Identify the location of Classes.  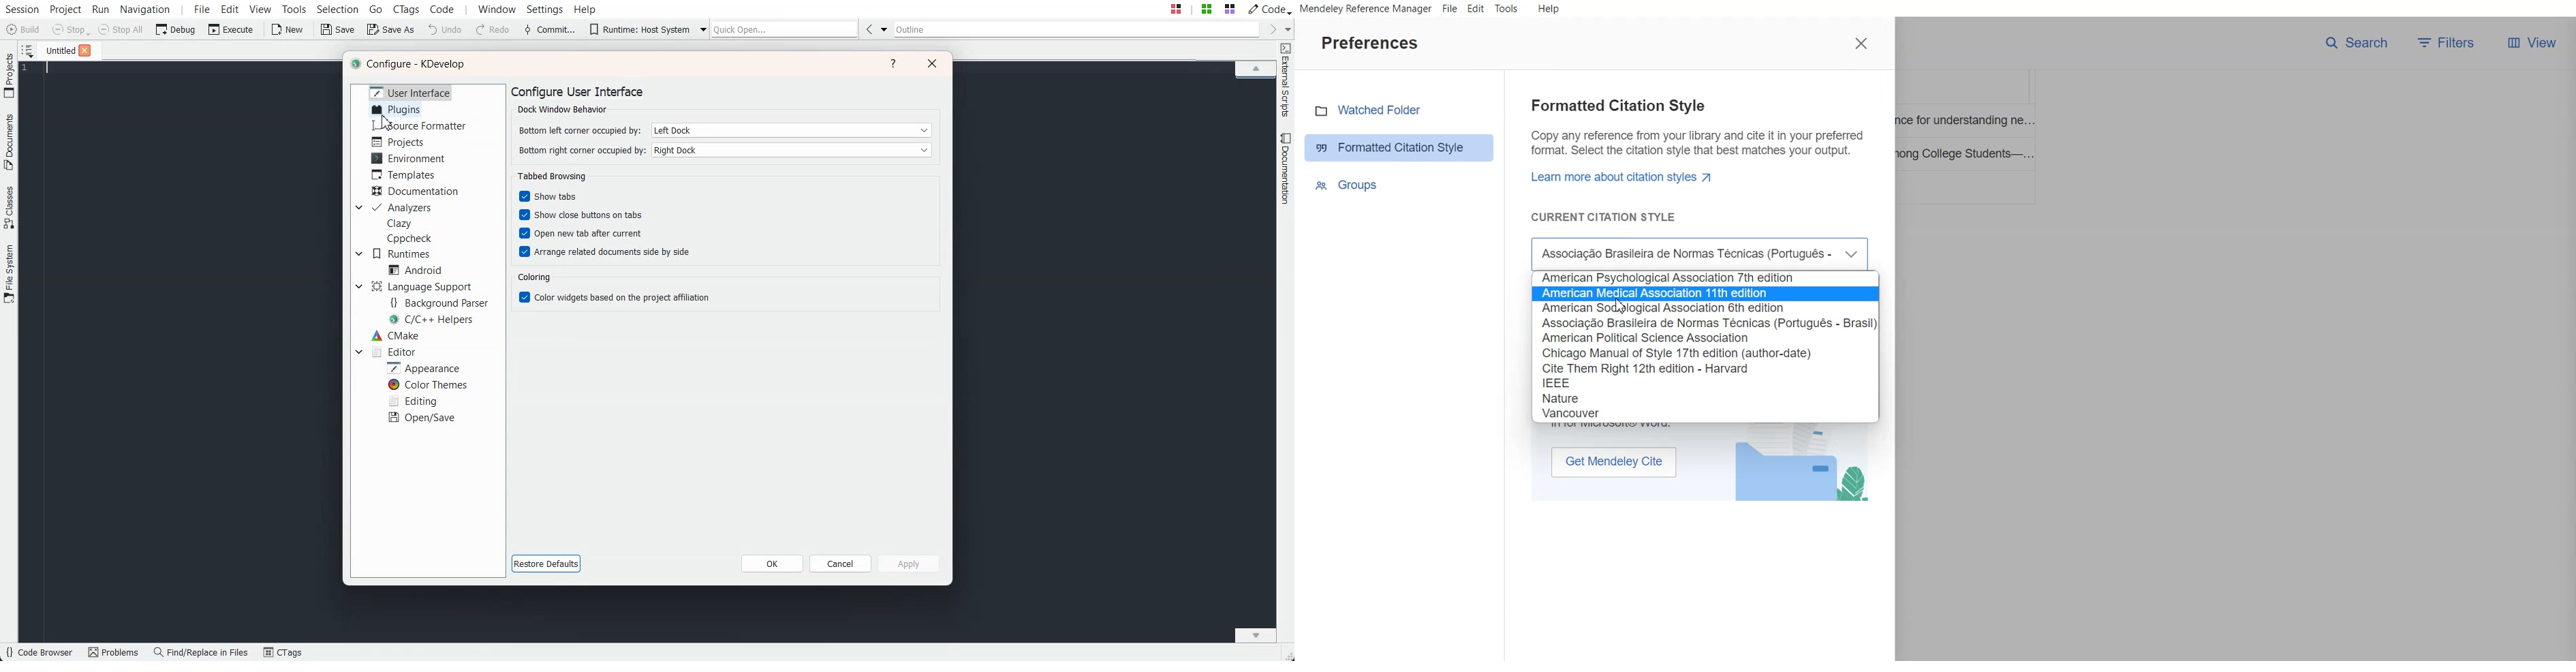
(10, 207).